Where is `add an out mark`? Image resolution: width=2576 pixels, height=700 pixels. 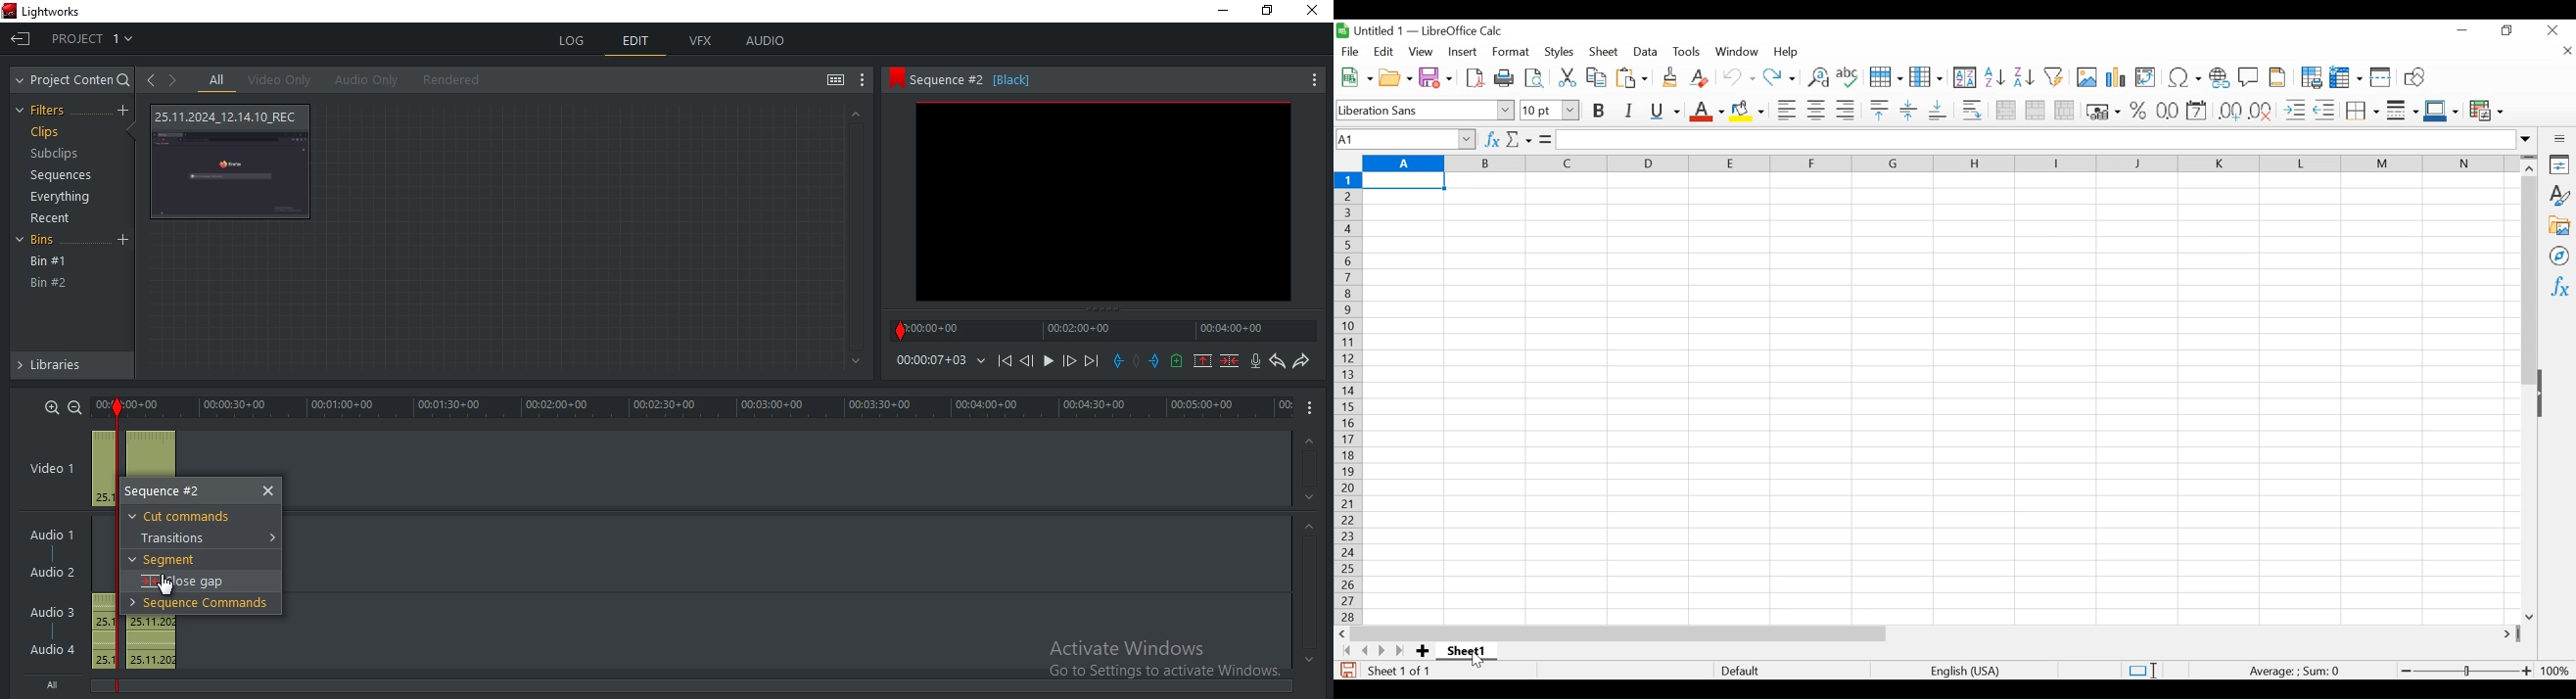 add an out mark is located at coordinates (1155, 361).